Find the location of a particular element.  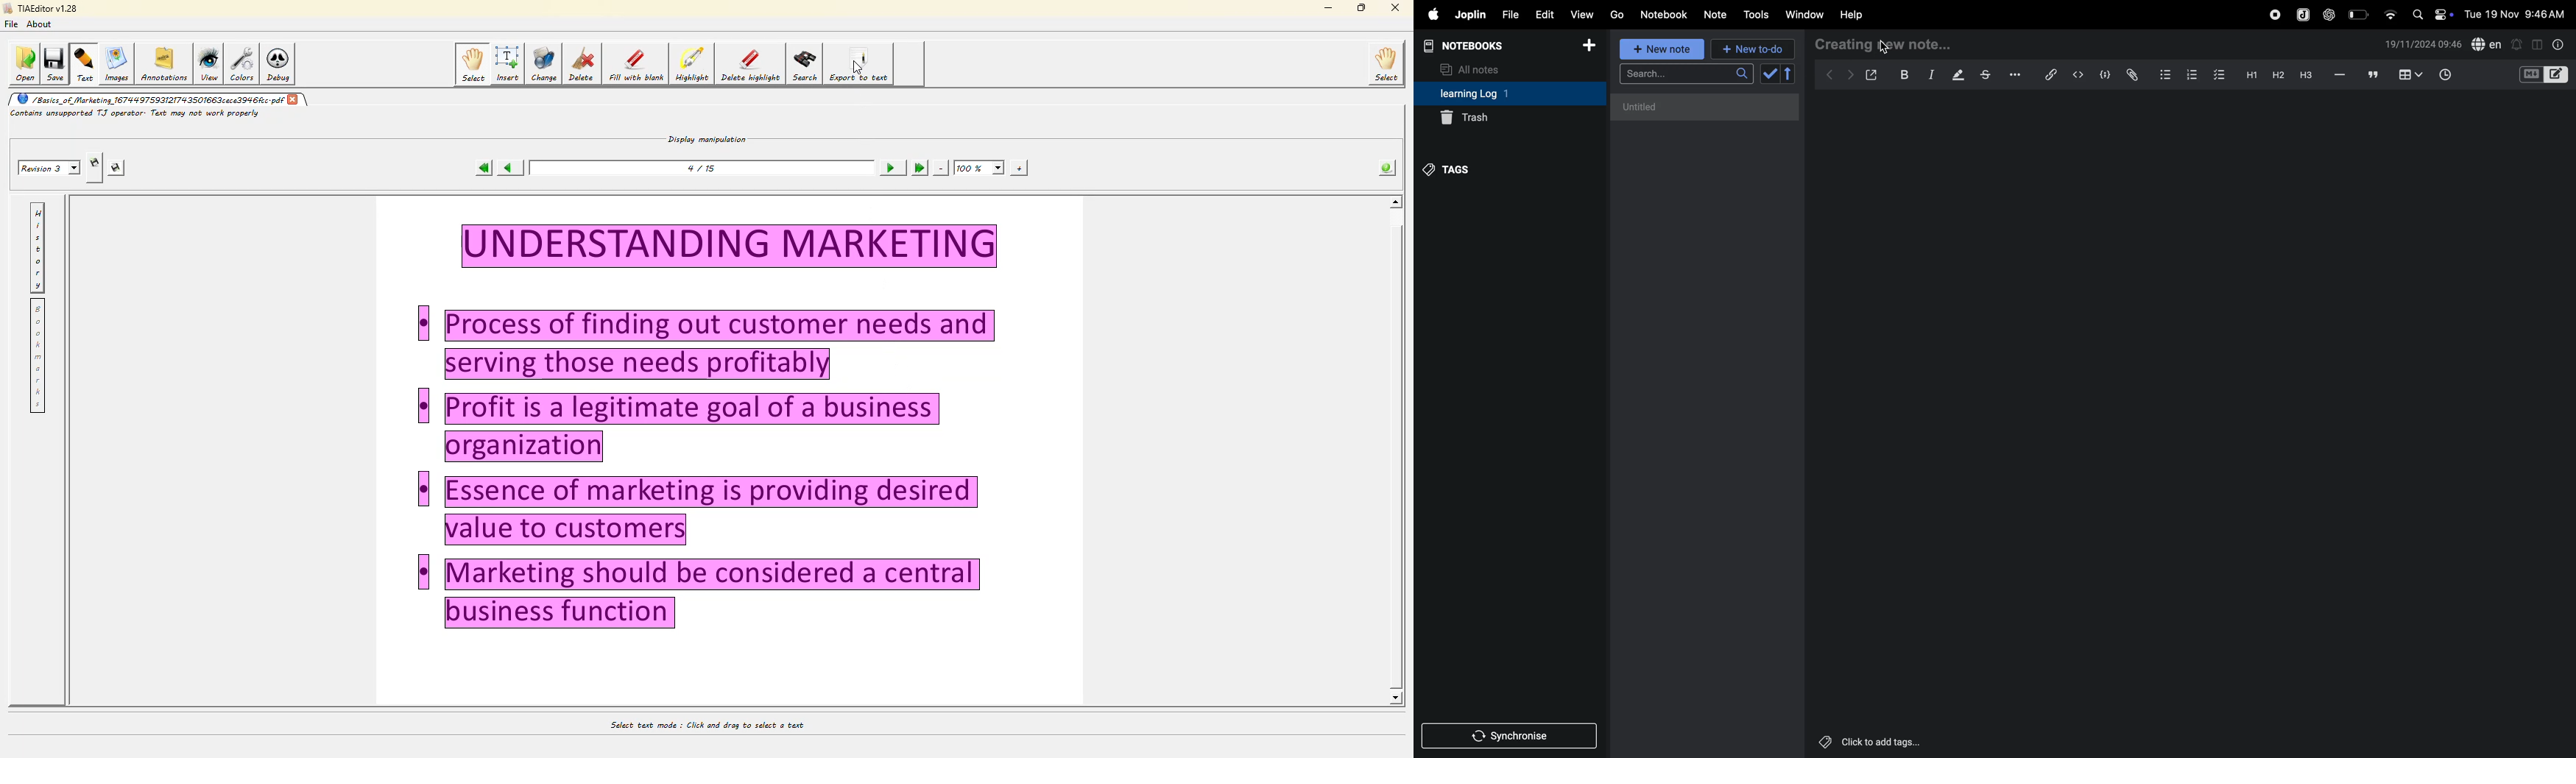

go is located at coordinates (1616, 14).